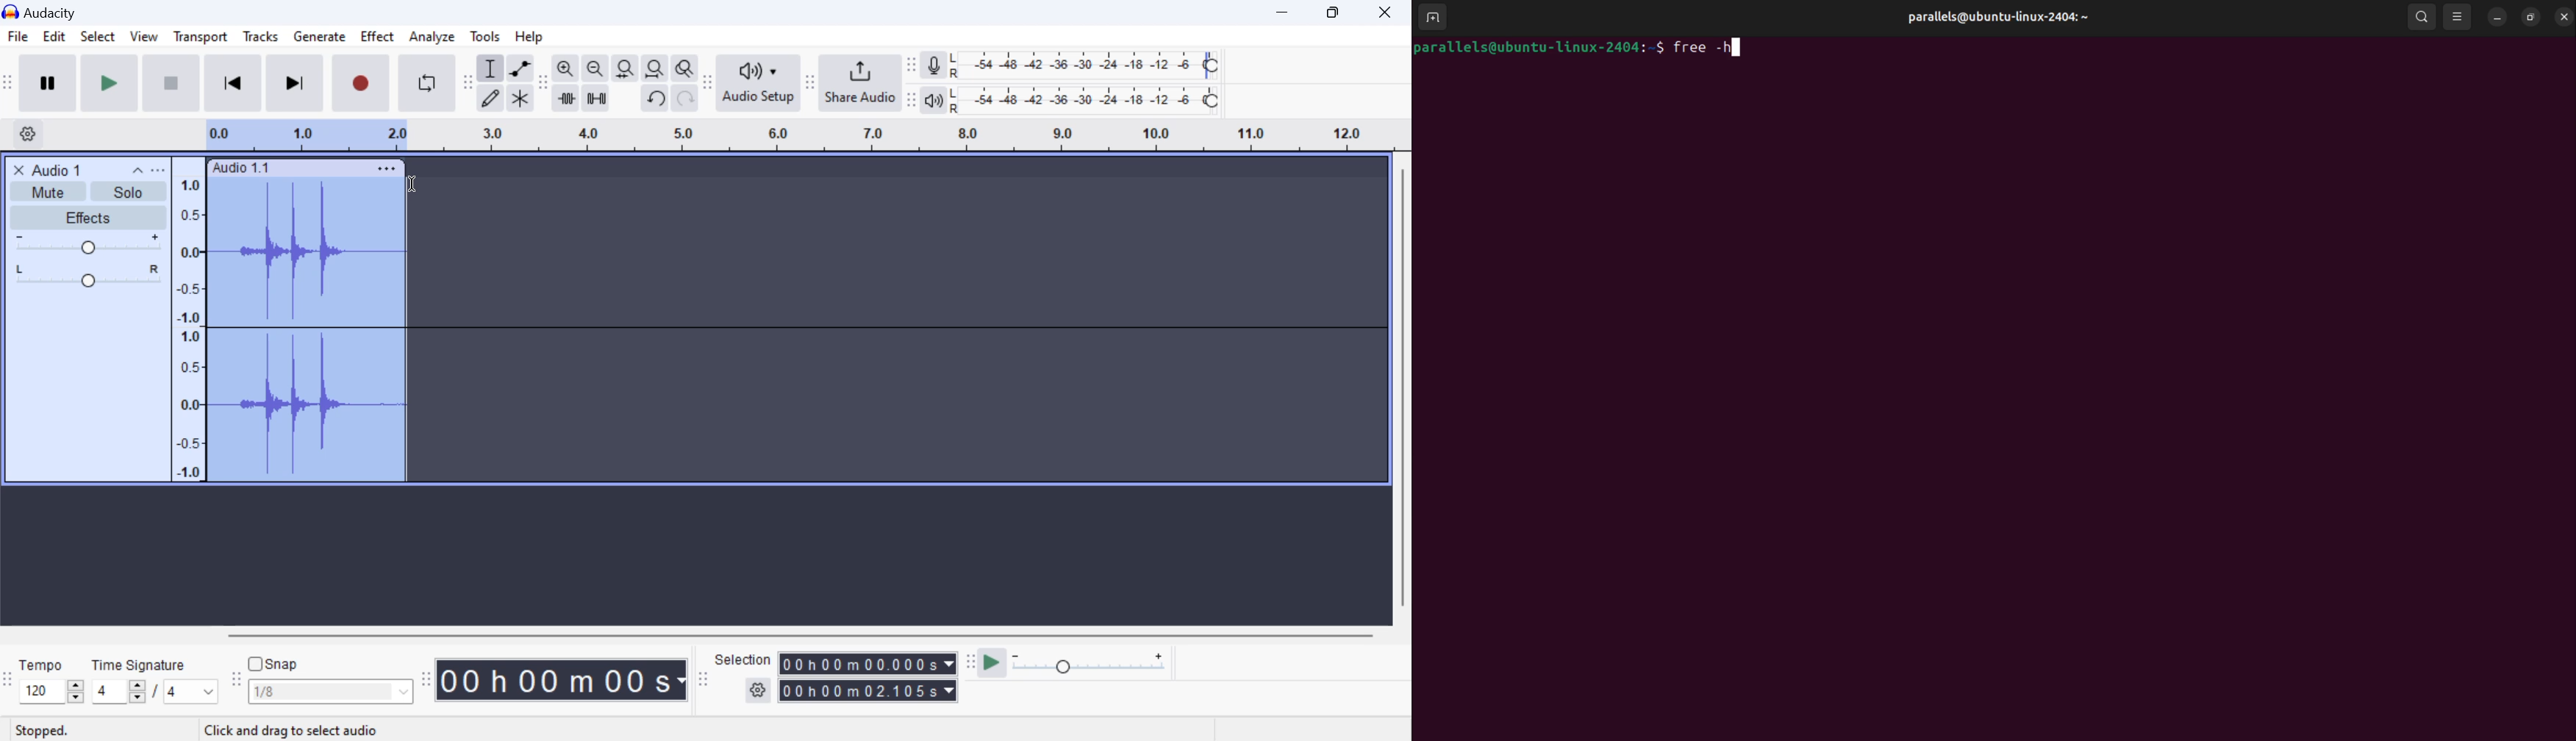 The image size is (2576, 756). Describe the element at coordinates (63, 169) in the screenshot. I see `Clip Title` at that location.